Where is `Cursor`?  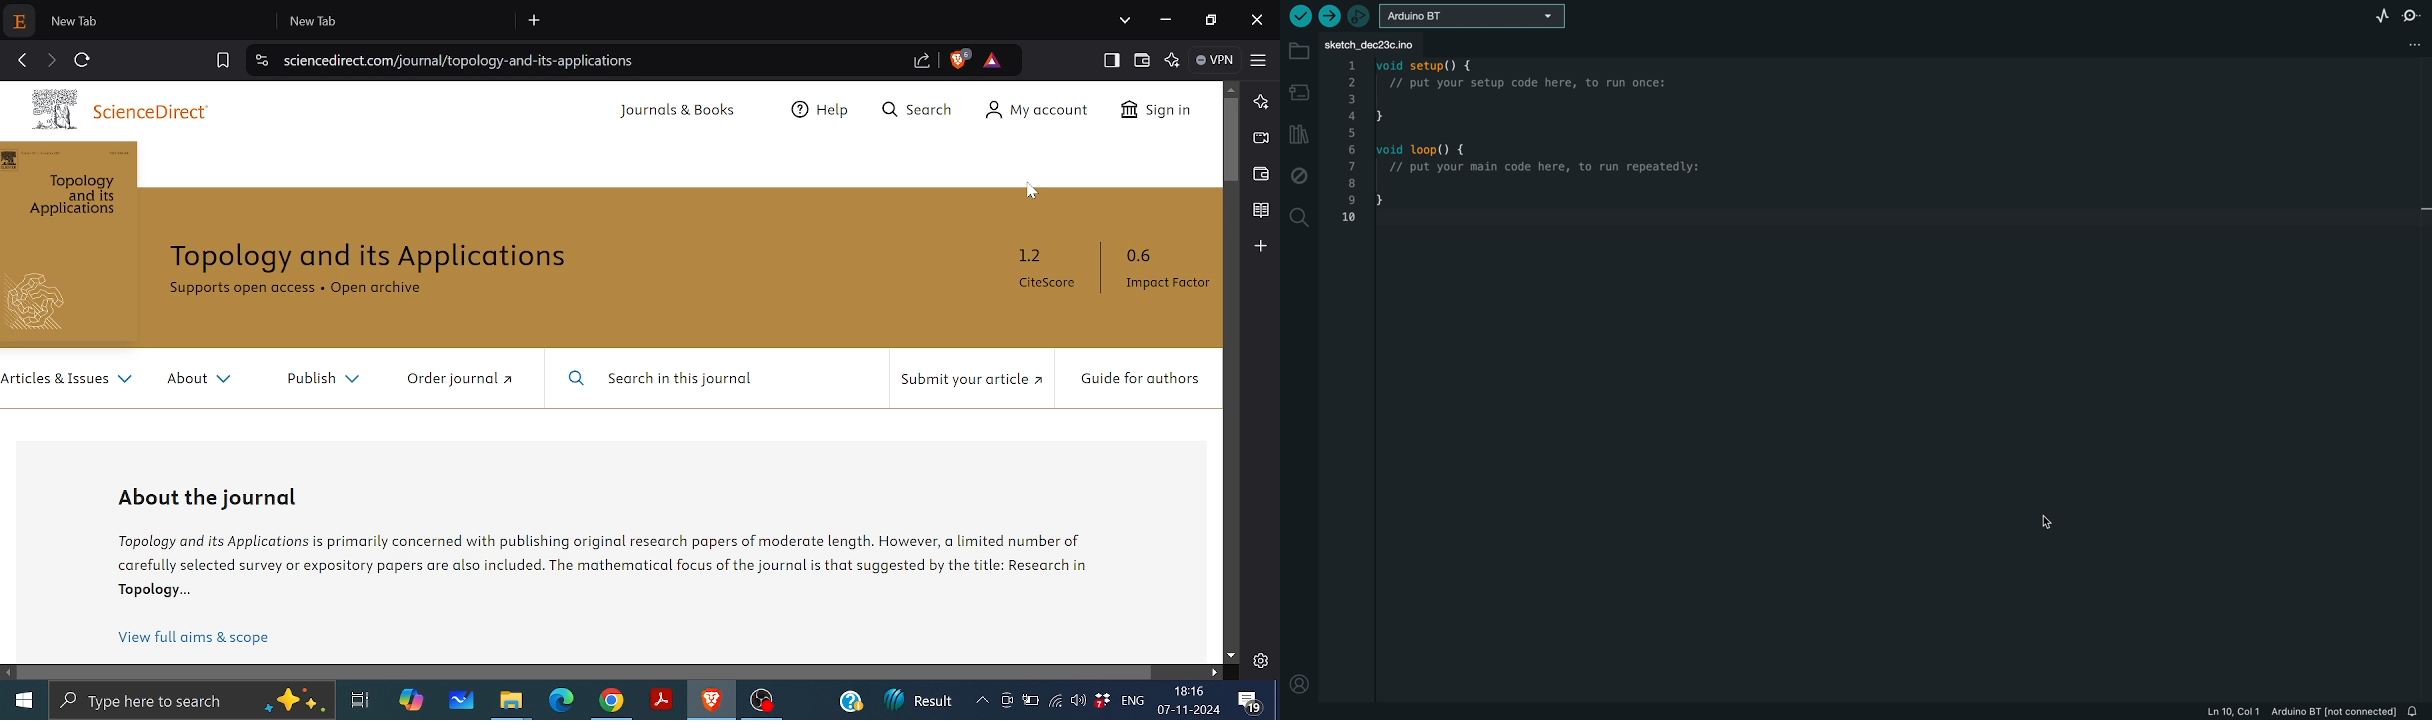 Cursor is located at coordinates (1030, 196).